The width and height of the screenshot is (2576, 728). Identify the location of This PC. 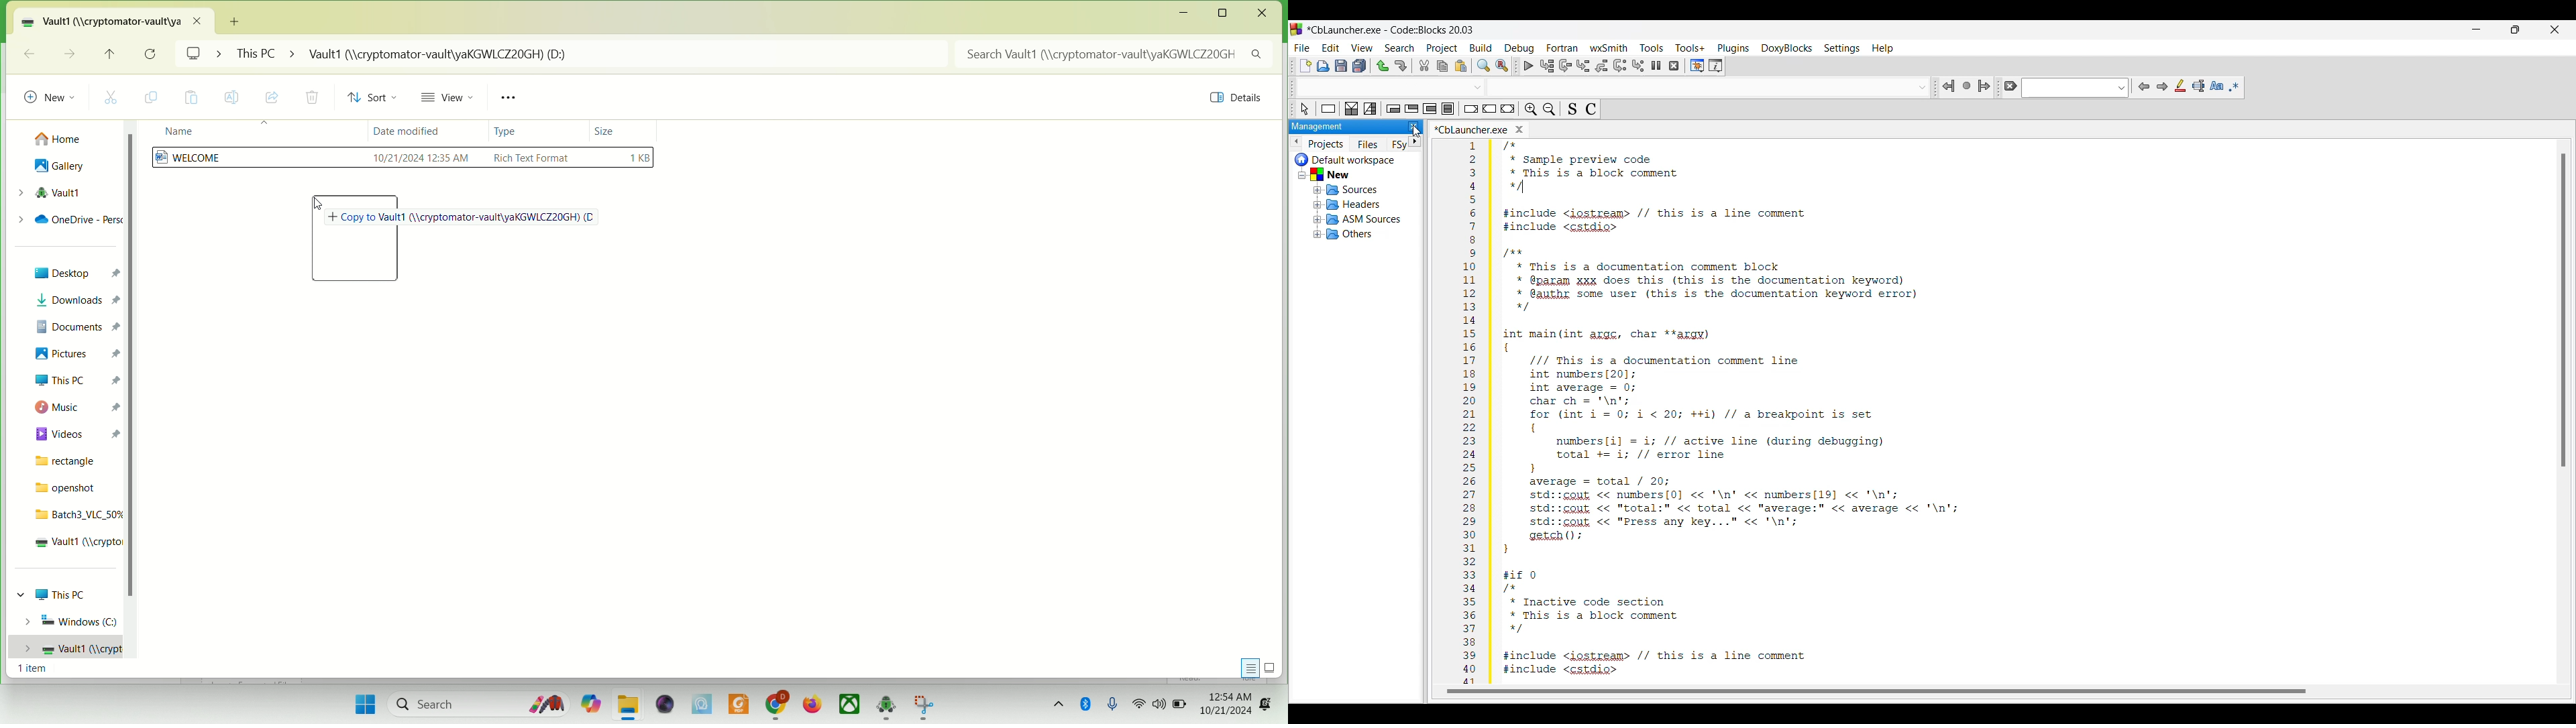
(58, 594).